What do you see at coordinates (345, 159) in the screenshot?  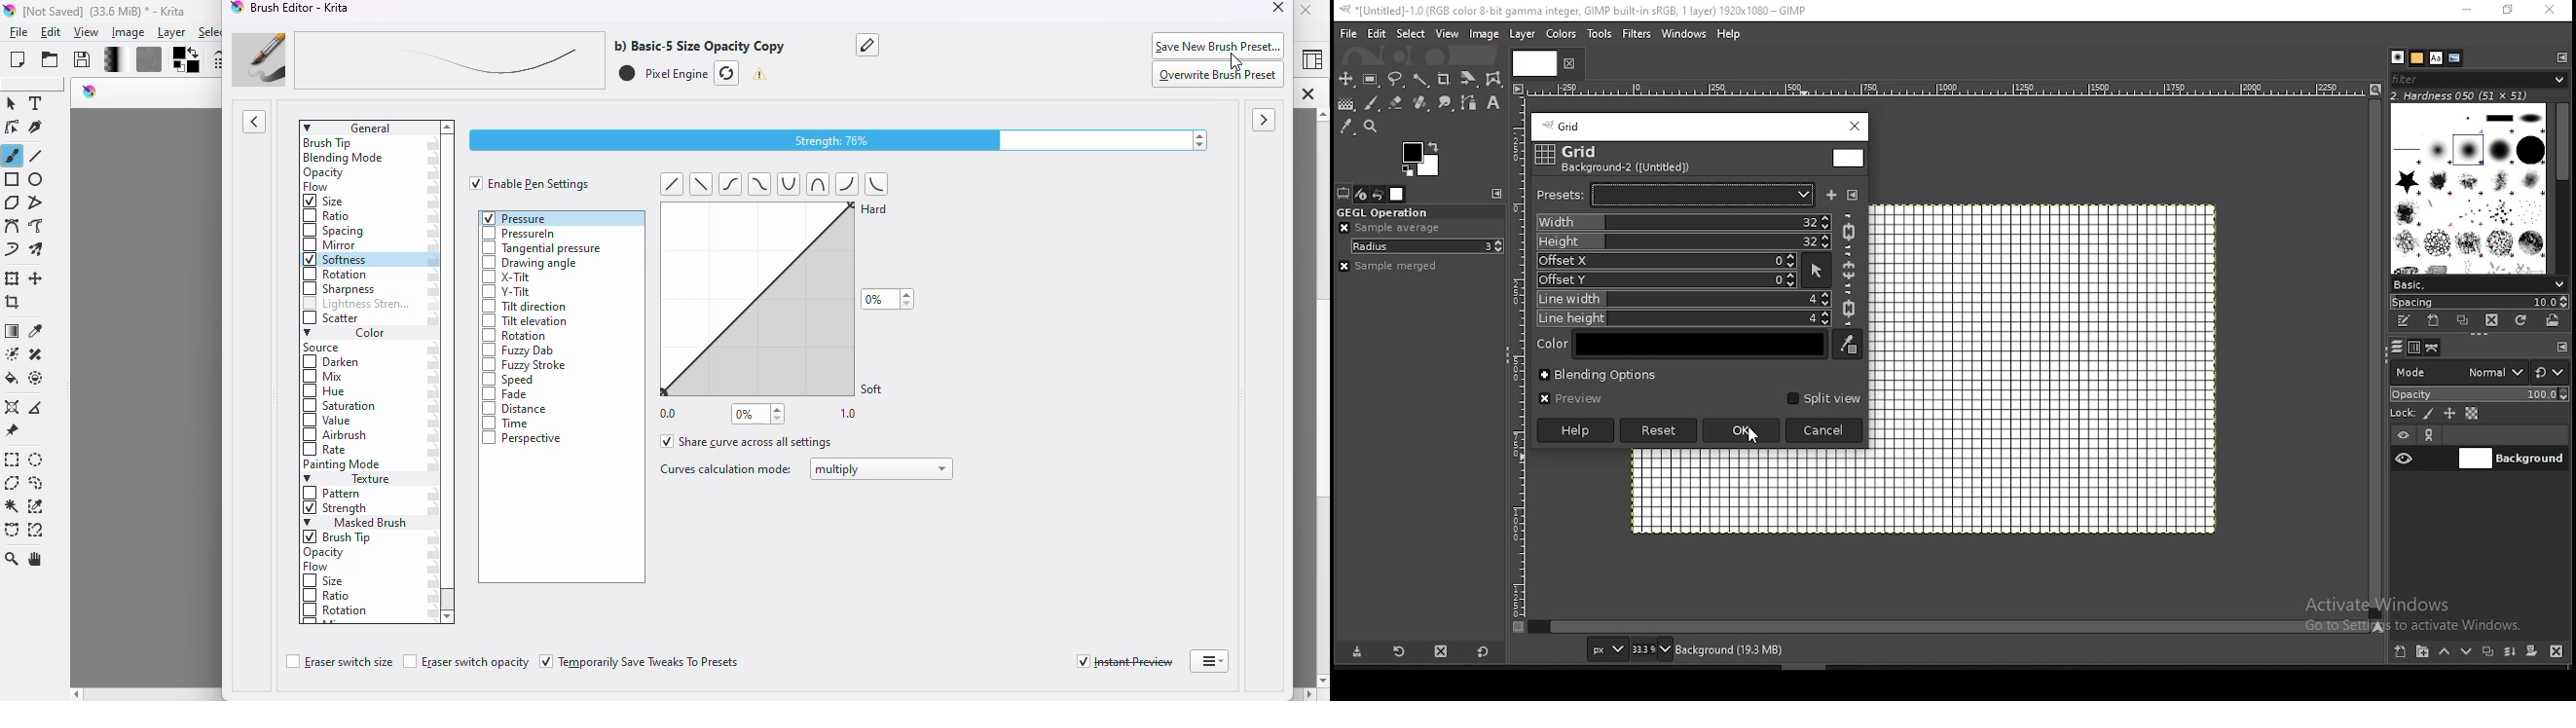 I see `blending mode` at bounding box center [345, 159].